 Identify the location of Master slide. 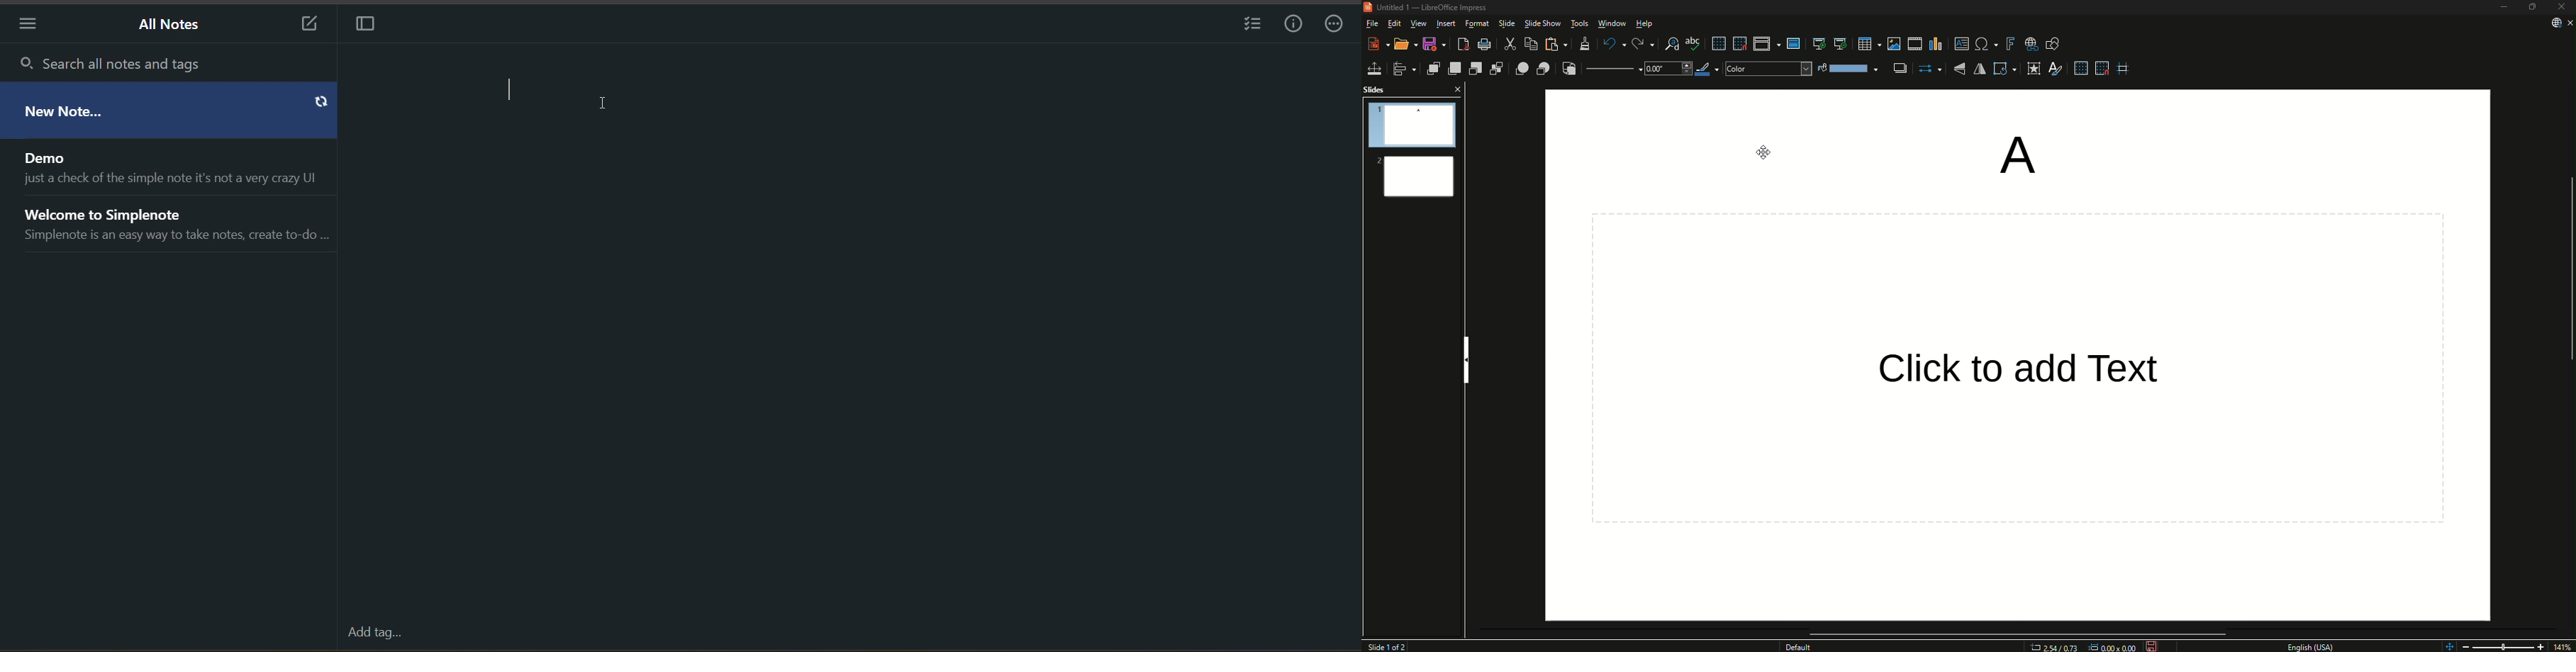
(1796, 44).